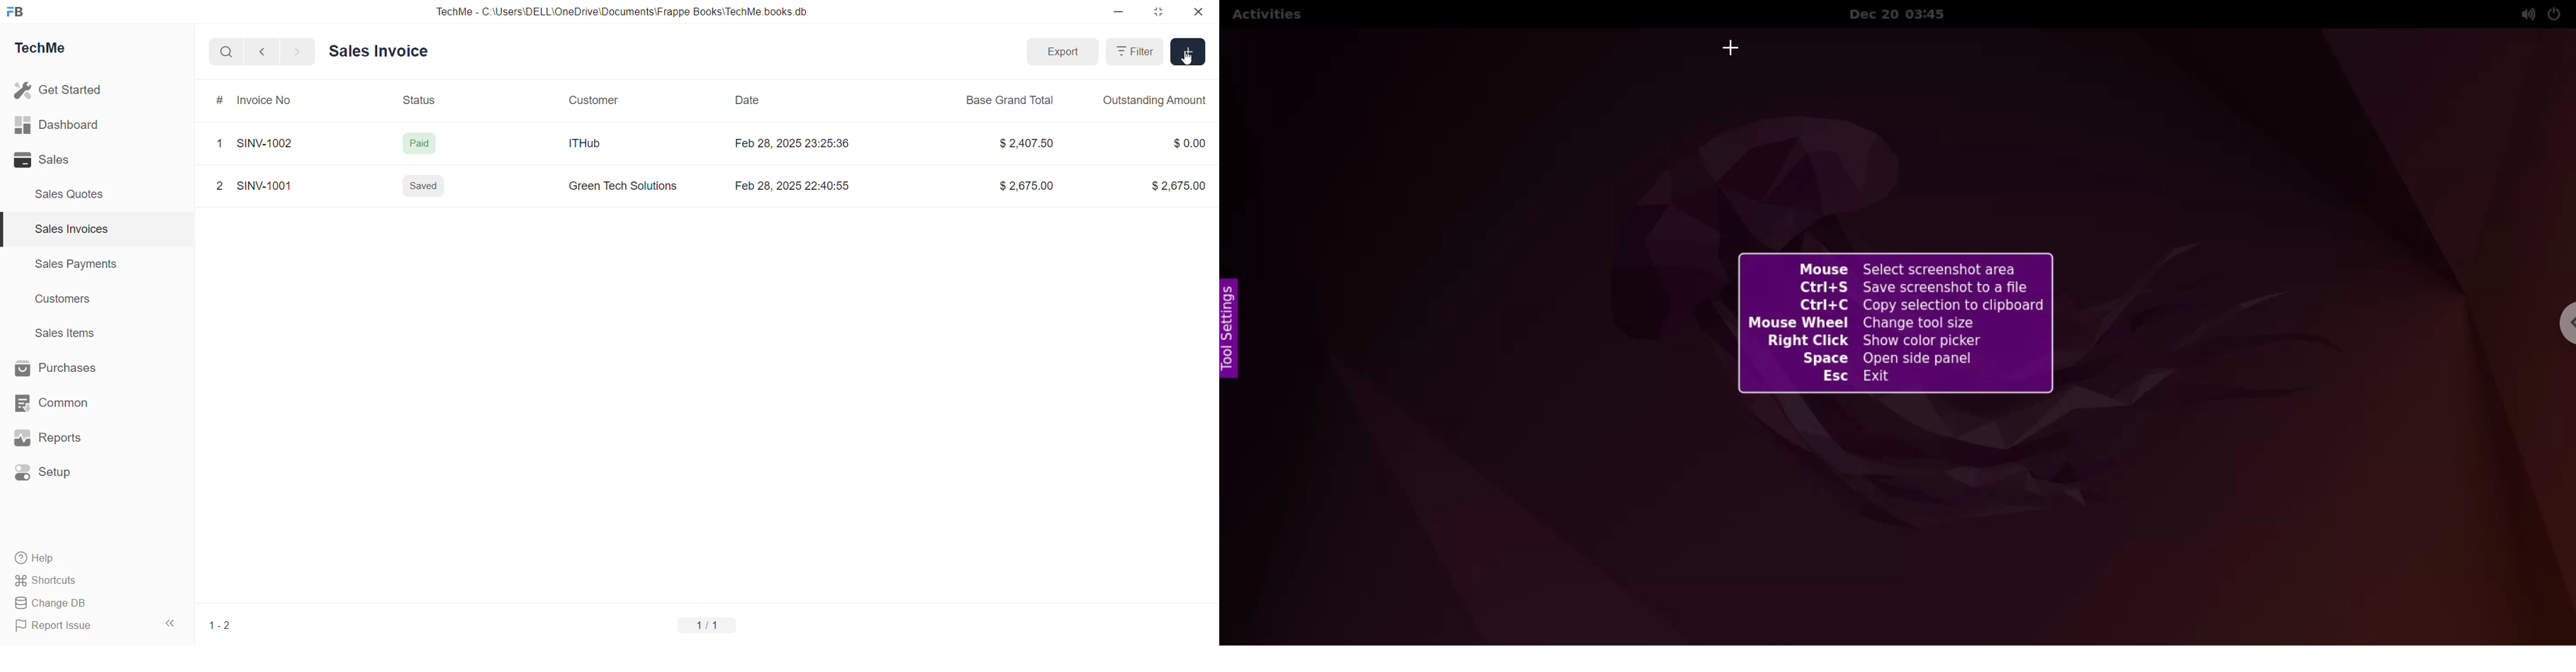 The image size is (2576, 672). Describe the element at coordinates (382, 50) in the screenshot. I see `Sales Invoice` at that location.